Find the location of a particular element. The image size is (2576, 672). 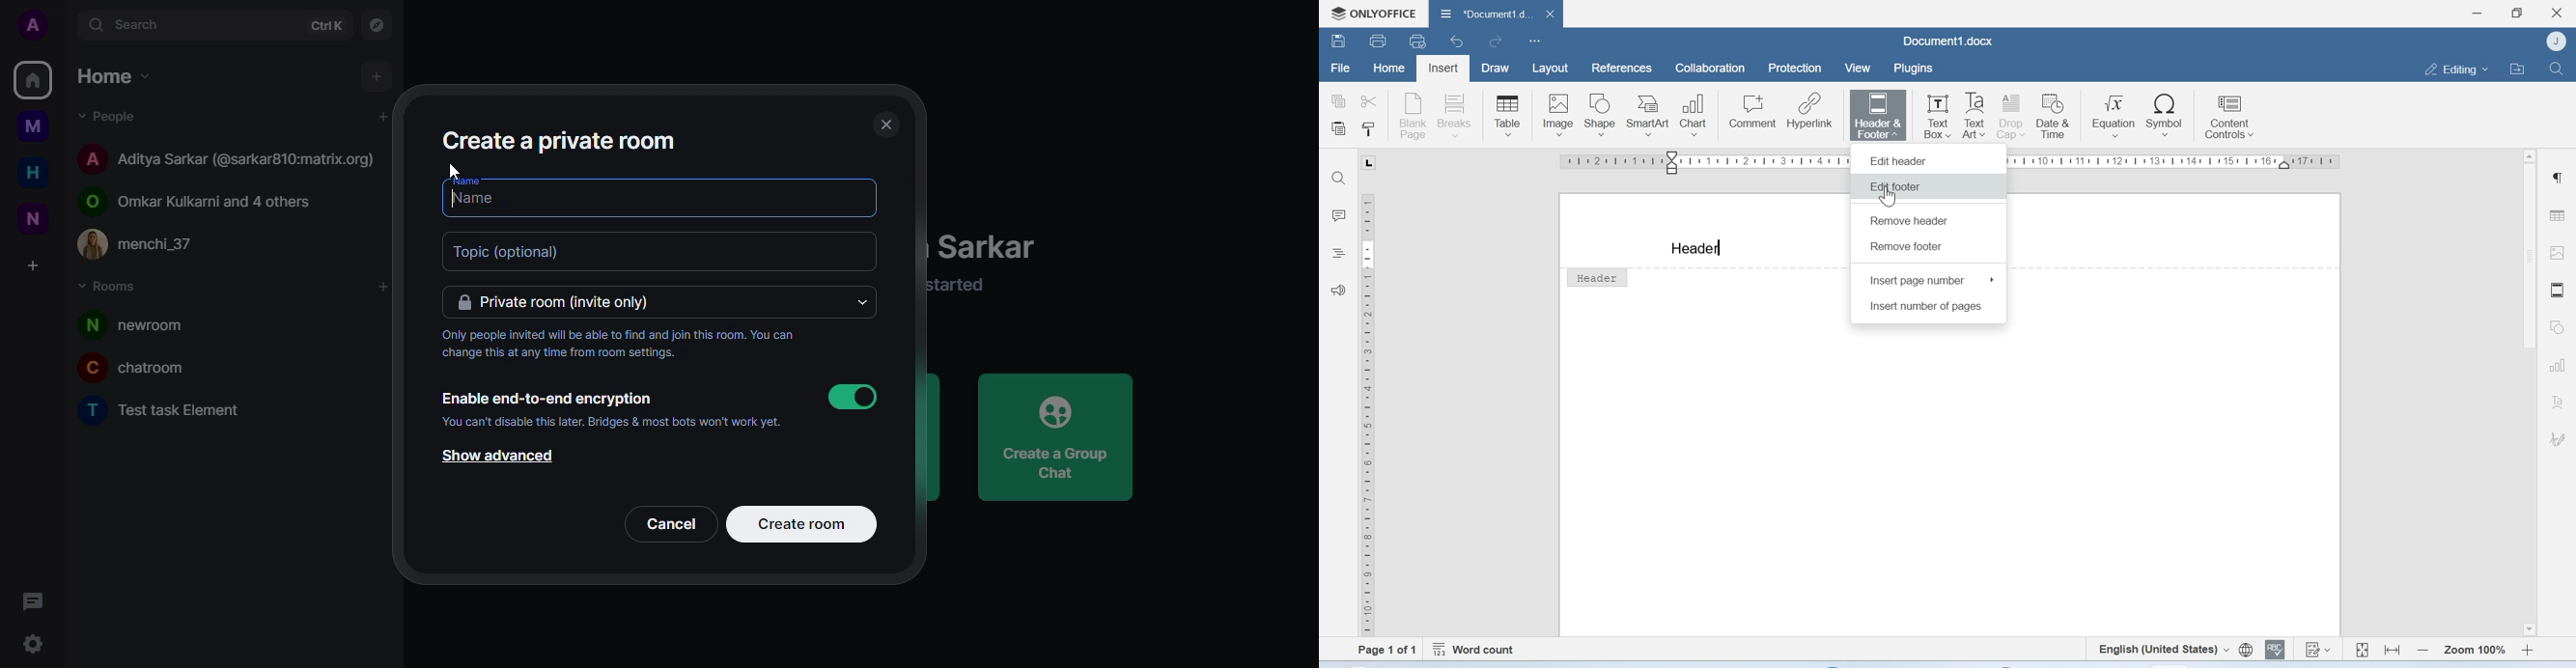

explore rooms is located at coordinates (376, 25).